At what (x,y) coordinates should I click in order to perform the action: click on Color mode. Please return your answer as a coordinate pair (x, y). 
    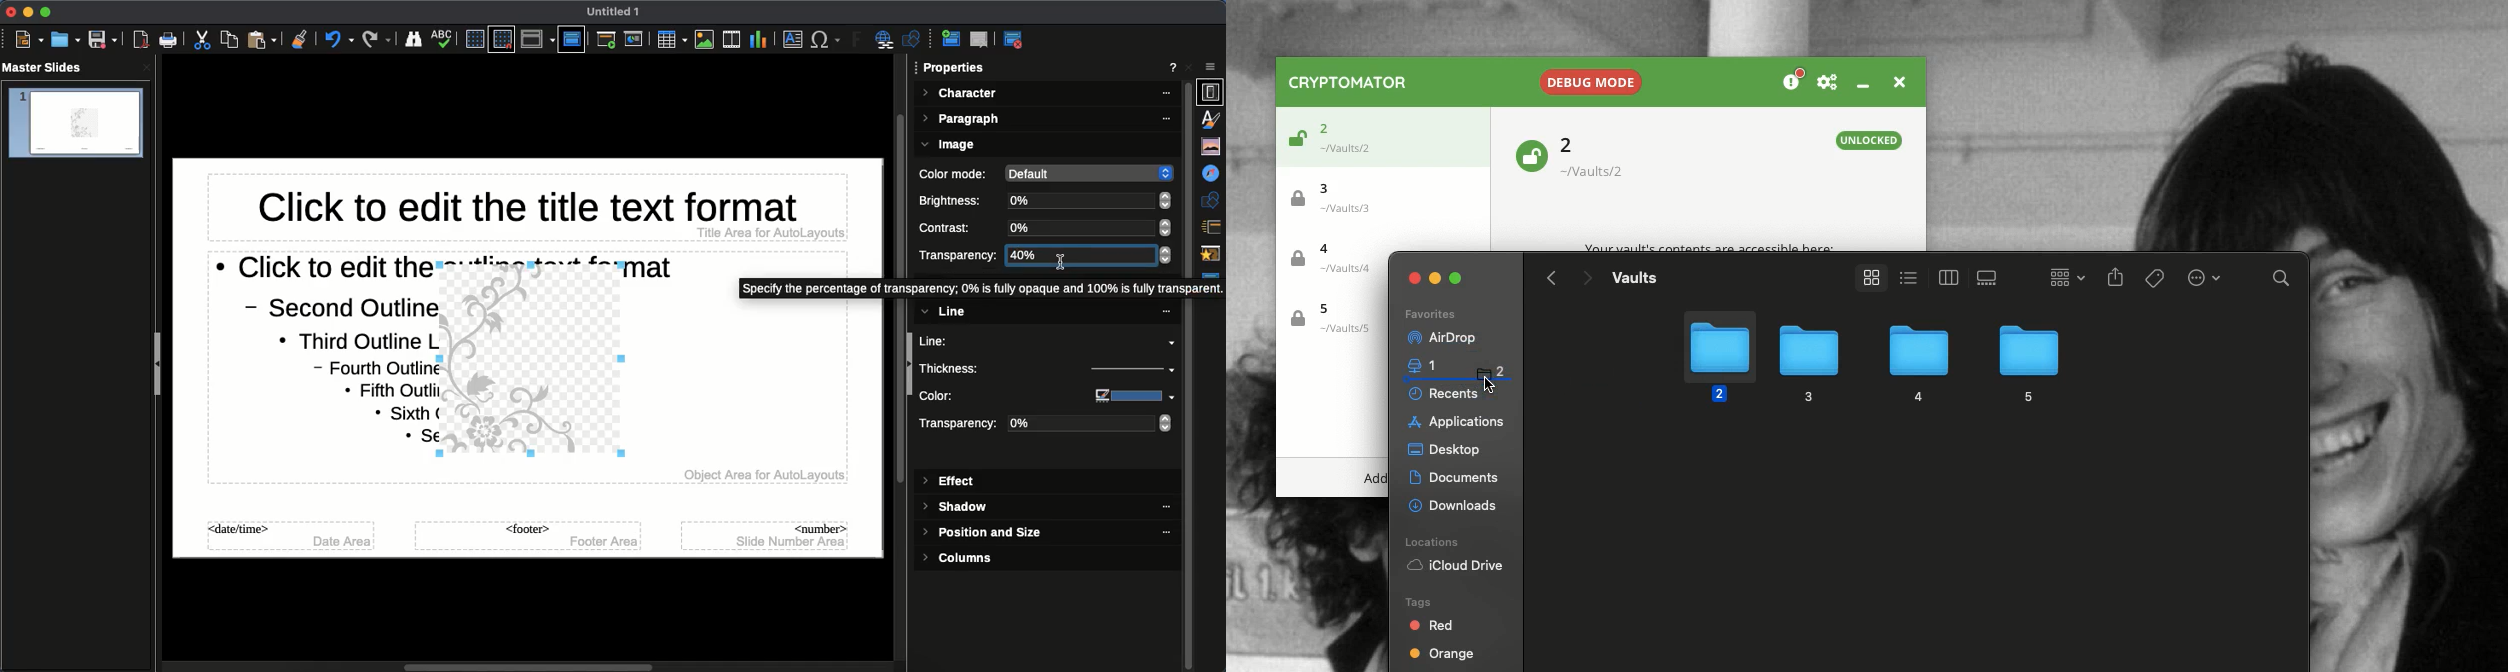
    Looking at the image, I should click on (956, 174).